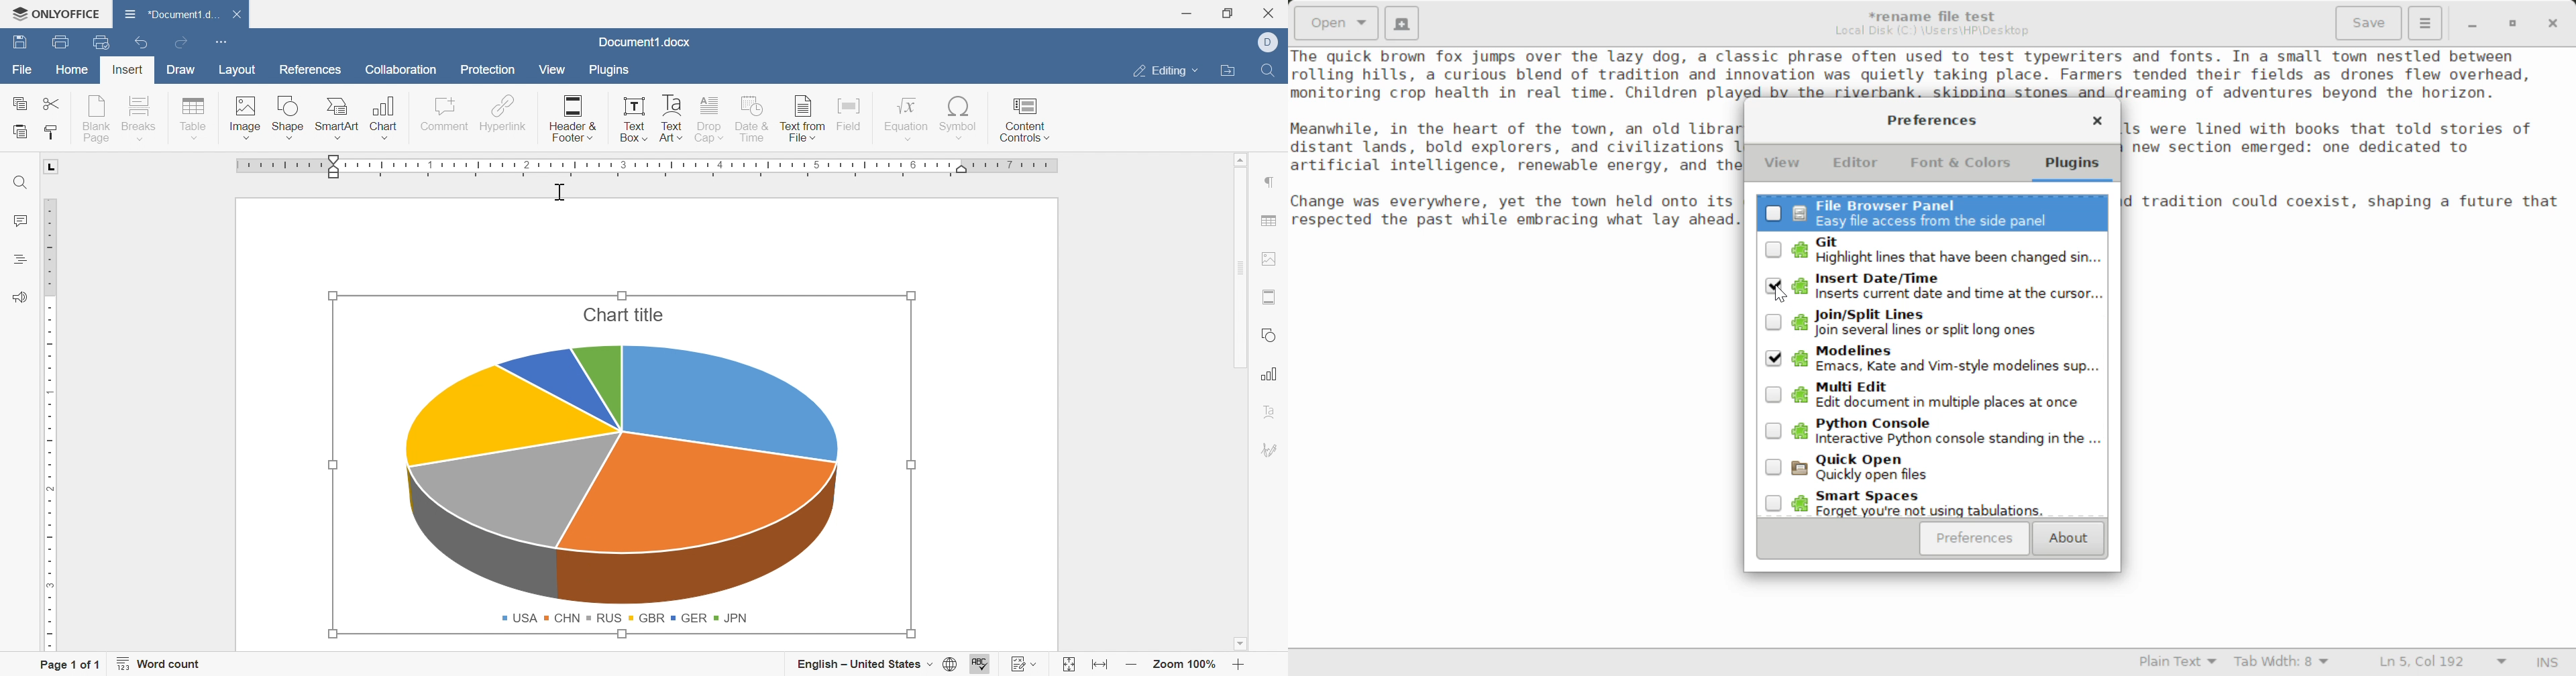 Image resolution: width=2576 pixels, height=700 pixels. Describe the element at coordinates (18, 260) in the screenshot. I see `Spell Checking` at that location.